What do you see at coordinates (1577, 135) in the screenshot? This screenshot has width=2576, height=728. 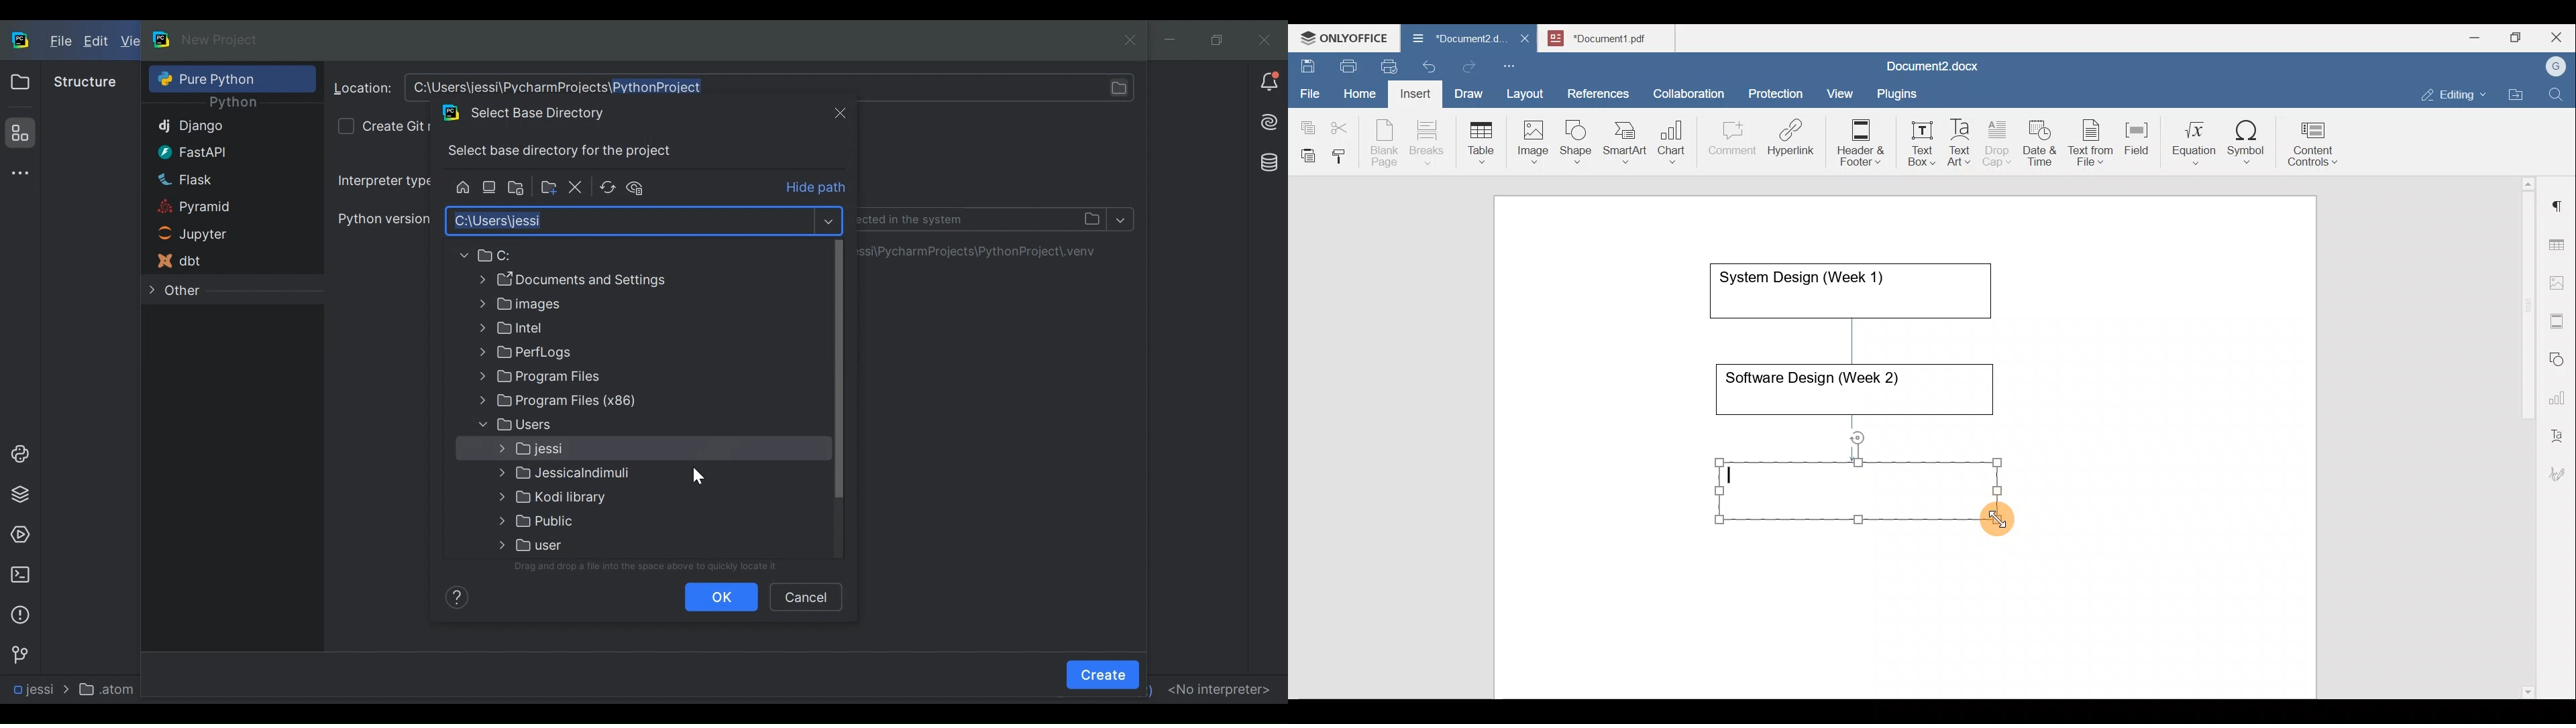 I see `Shape` at bounding box center [1577, 135].